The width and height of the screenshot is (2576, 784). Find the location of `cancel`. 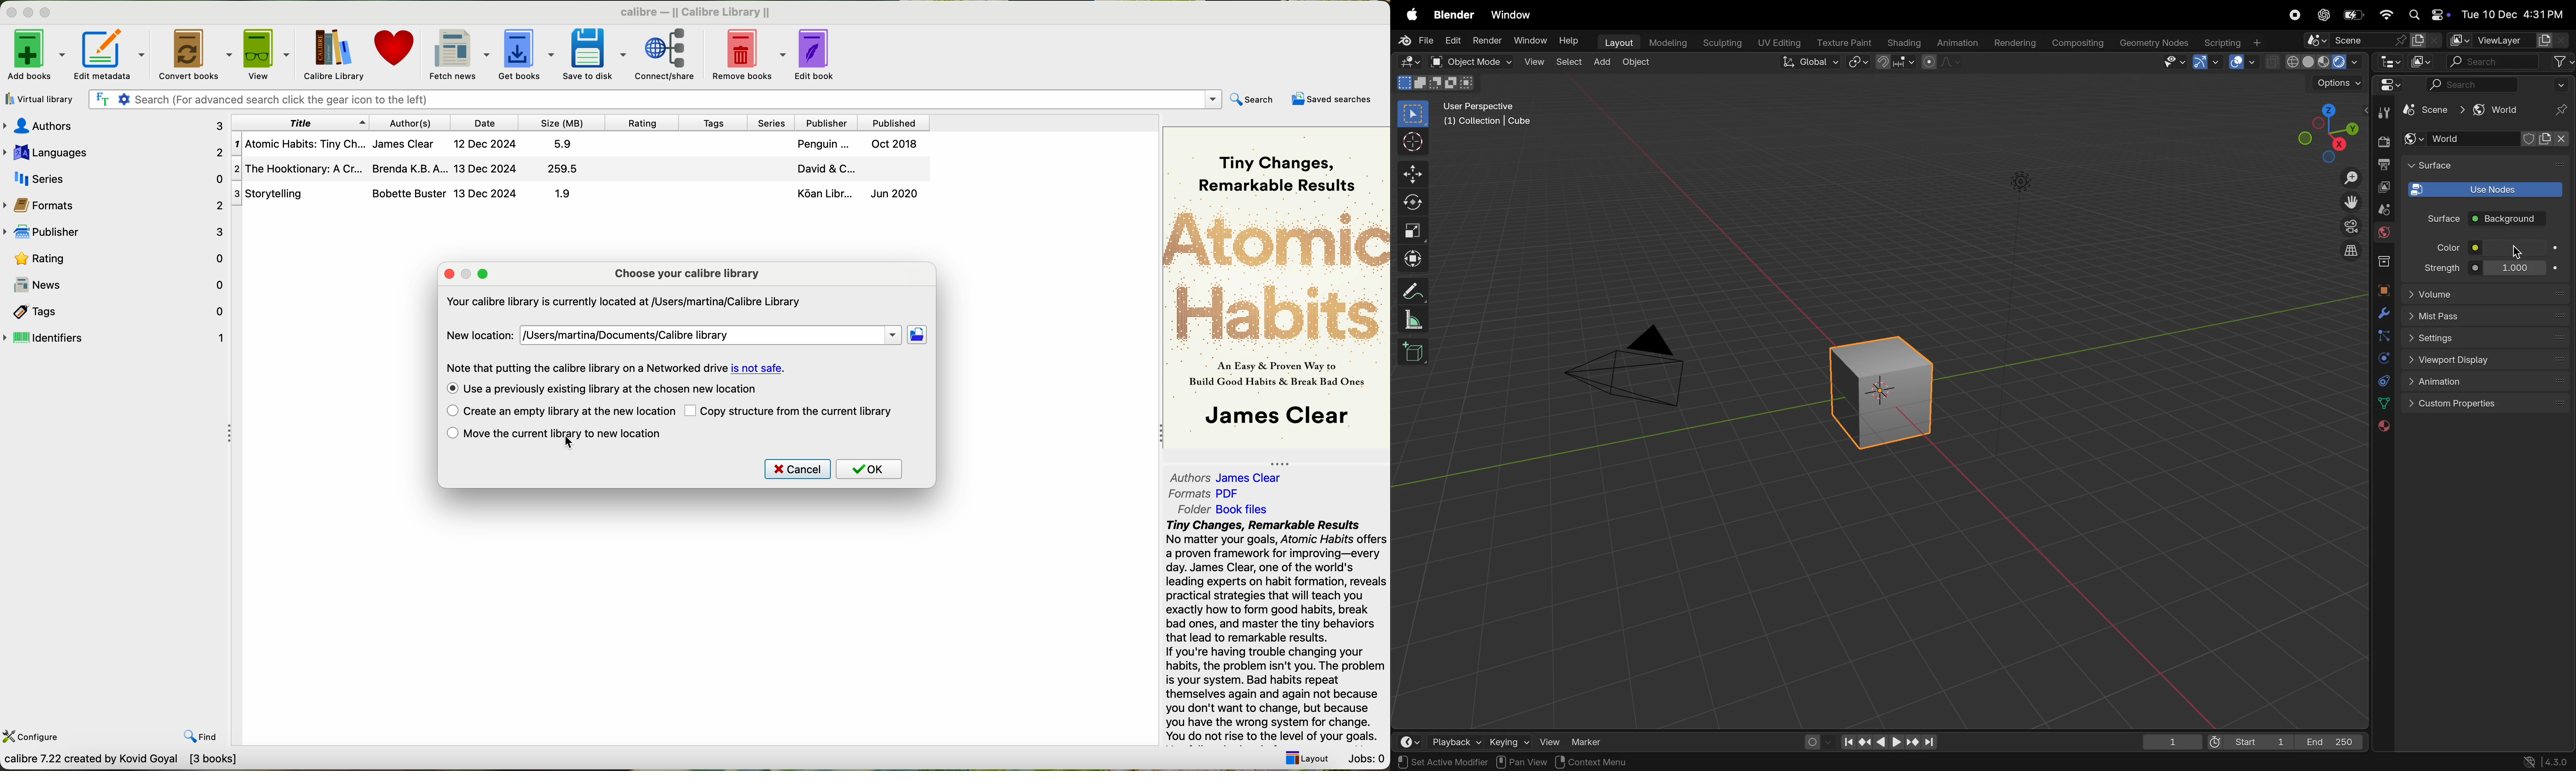

cancel is located at coordinates (798, 469).